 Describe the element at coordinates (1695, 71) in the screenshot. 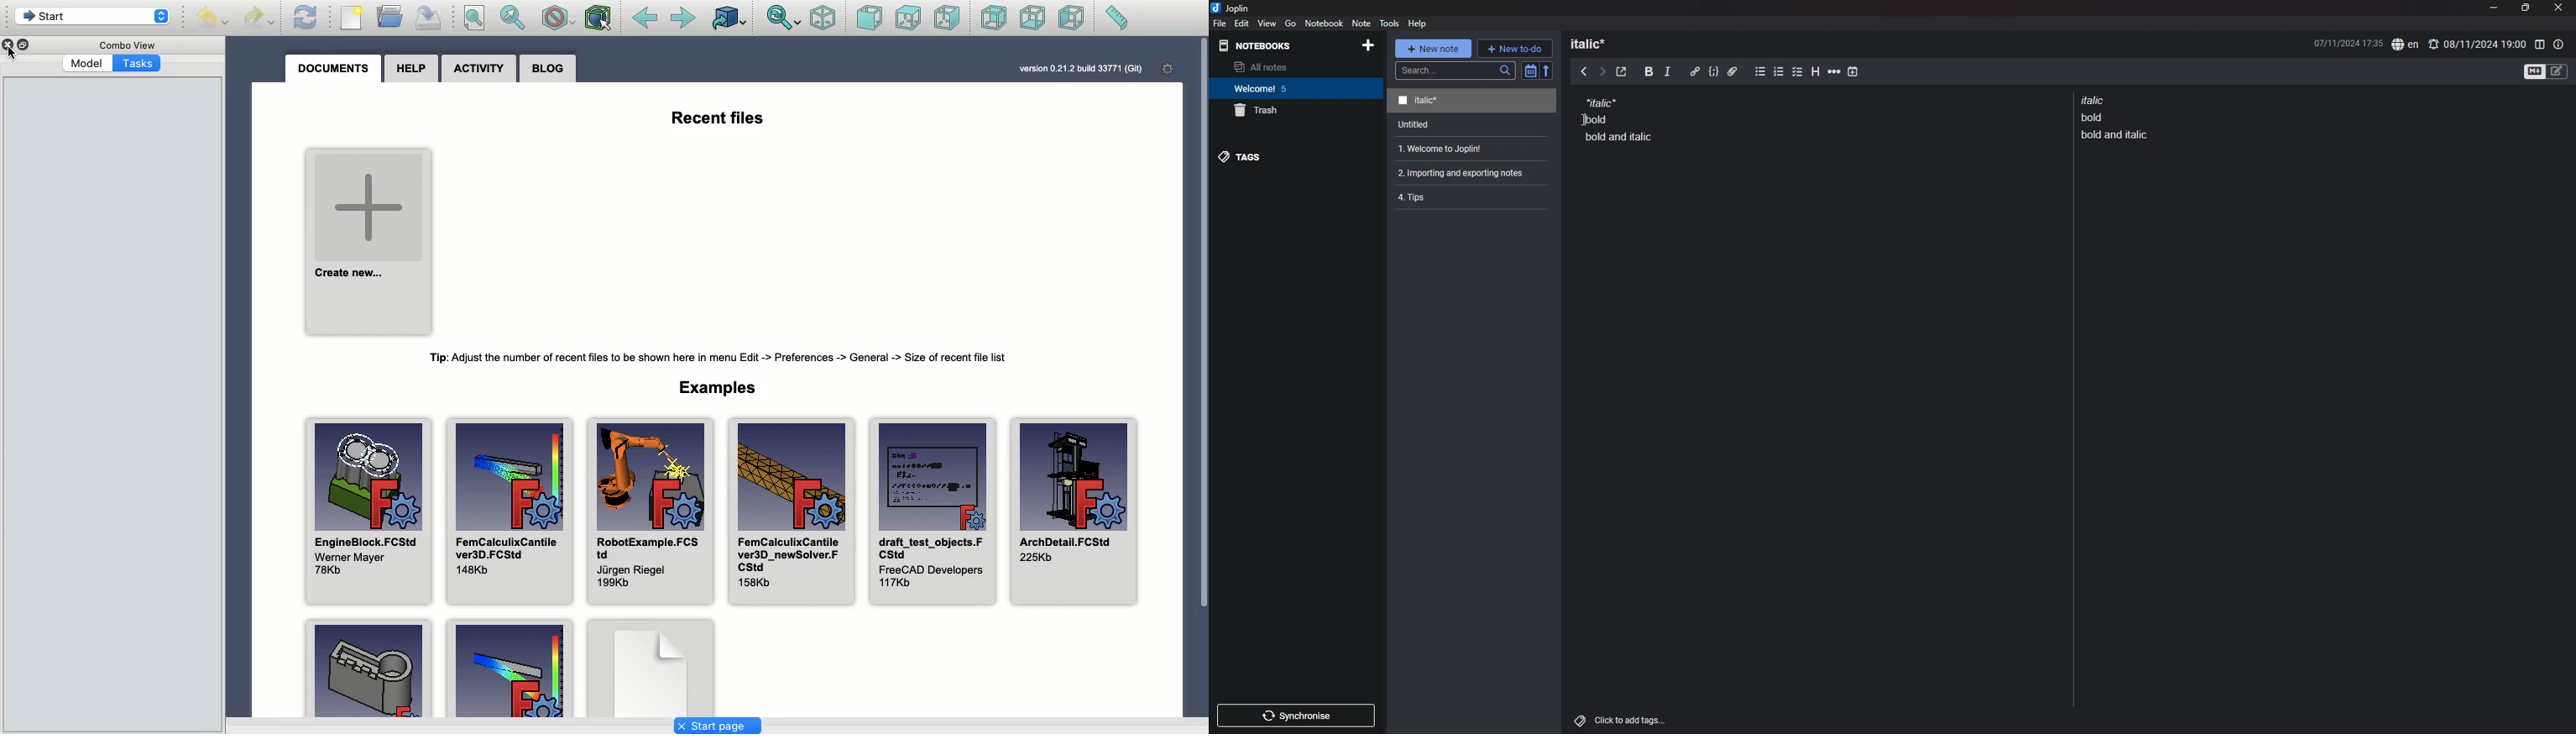

I see `hyperlink` at that location.